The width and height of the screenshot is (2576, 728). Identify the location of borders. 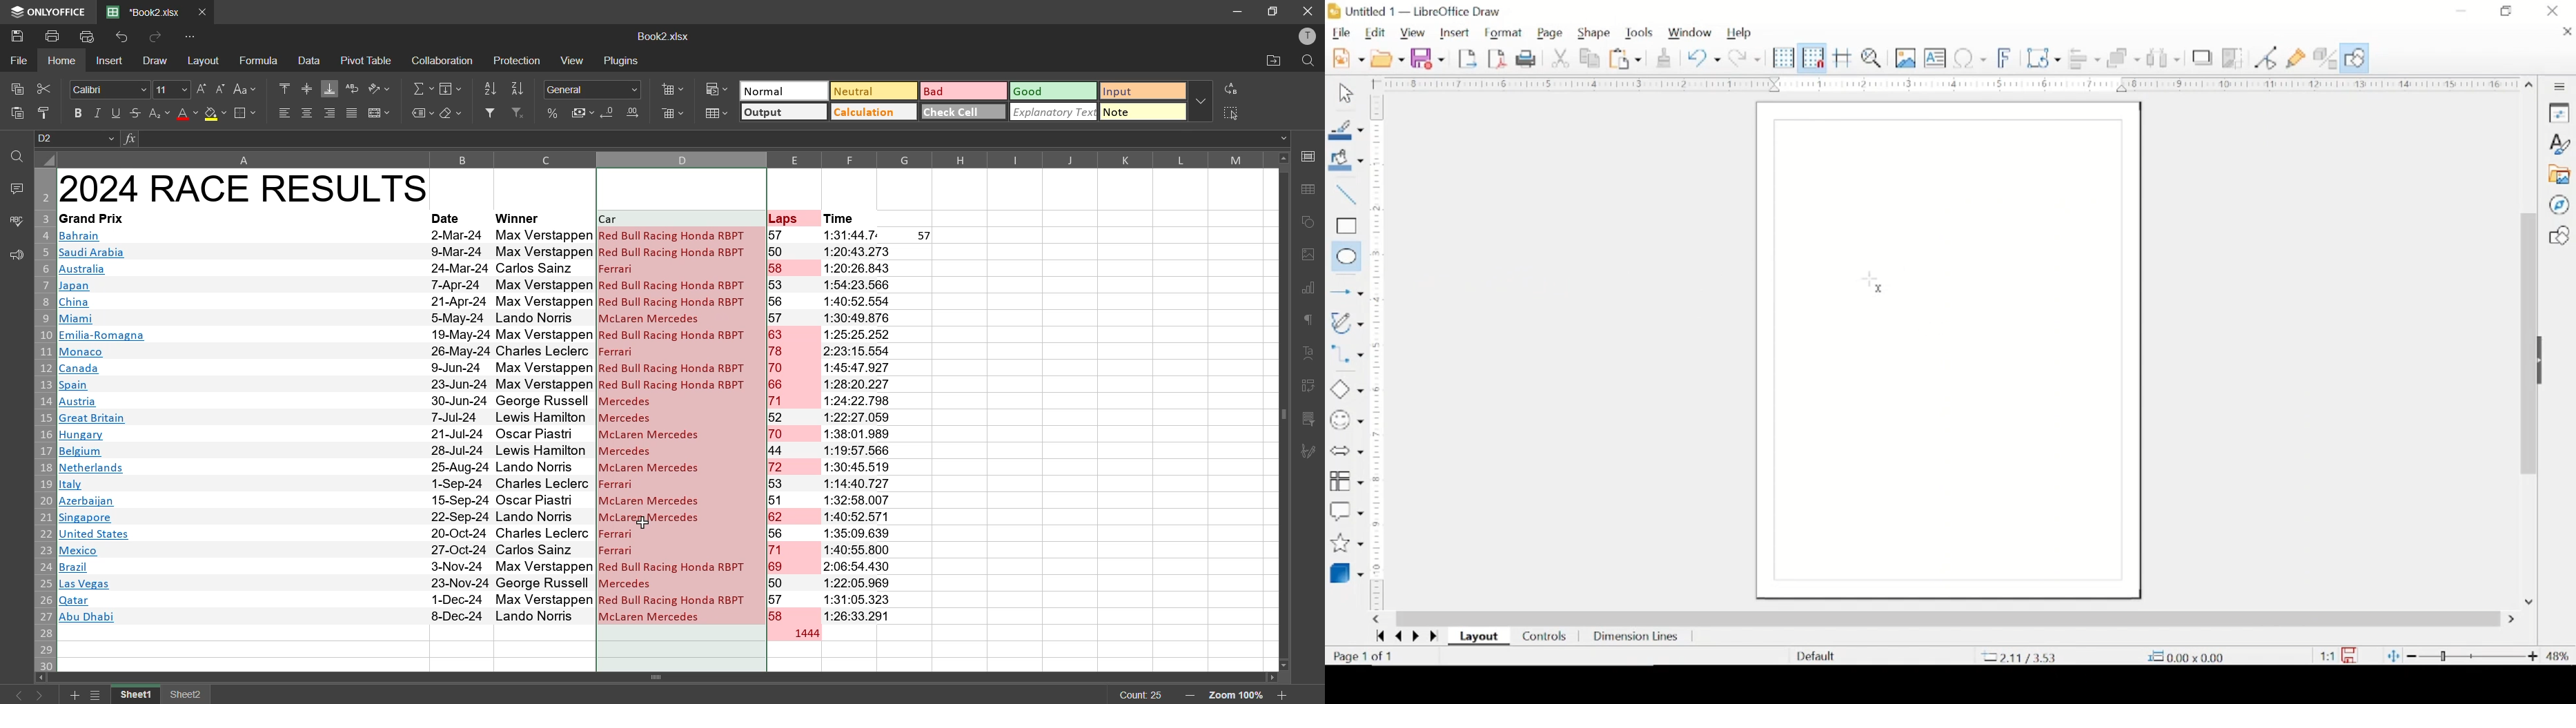
(245, 114).